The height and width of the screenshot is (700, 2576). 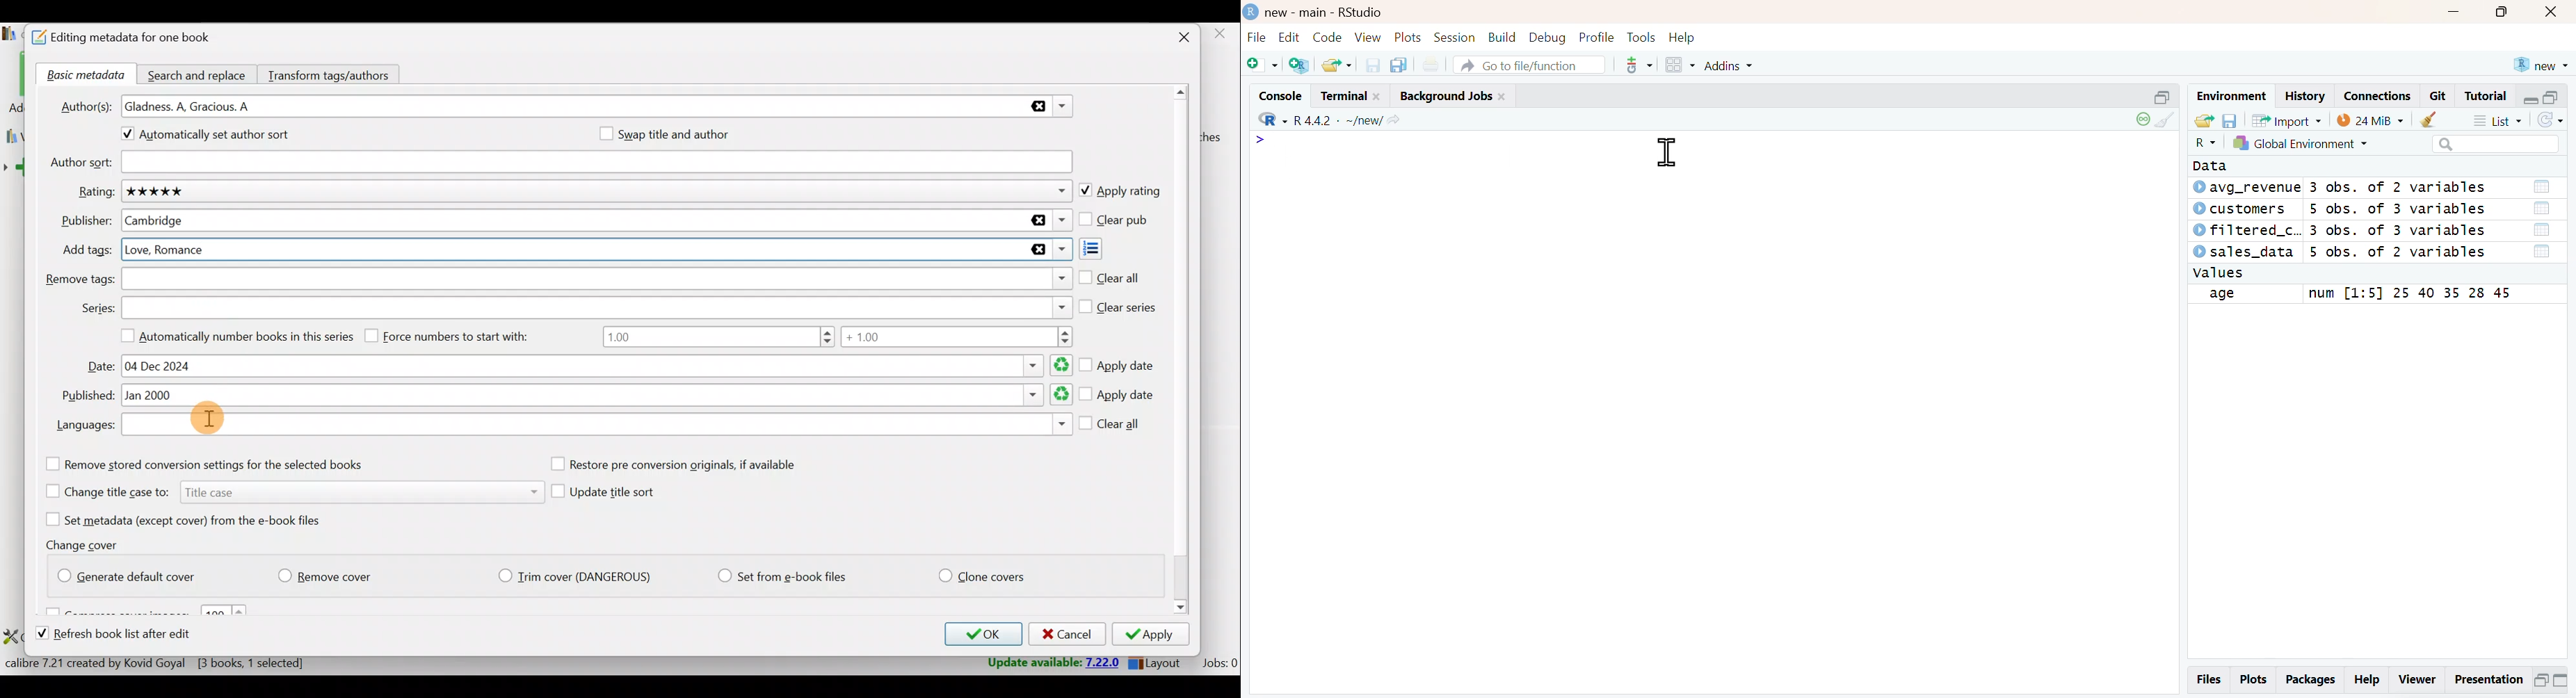 What do you see at coordinates (2418, 682) in the screenshot?
I see `Viewer` at bounding box center [2418, 682].